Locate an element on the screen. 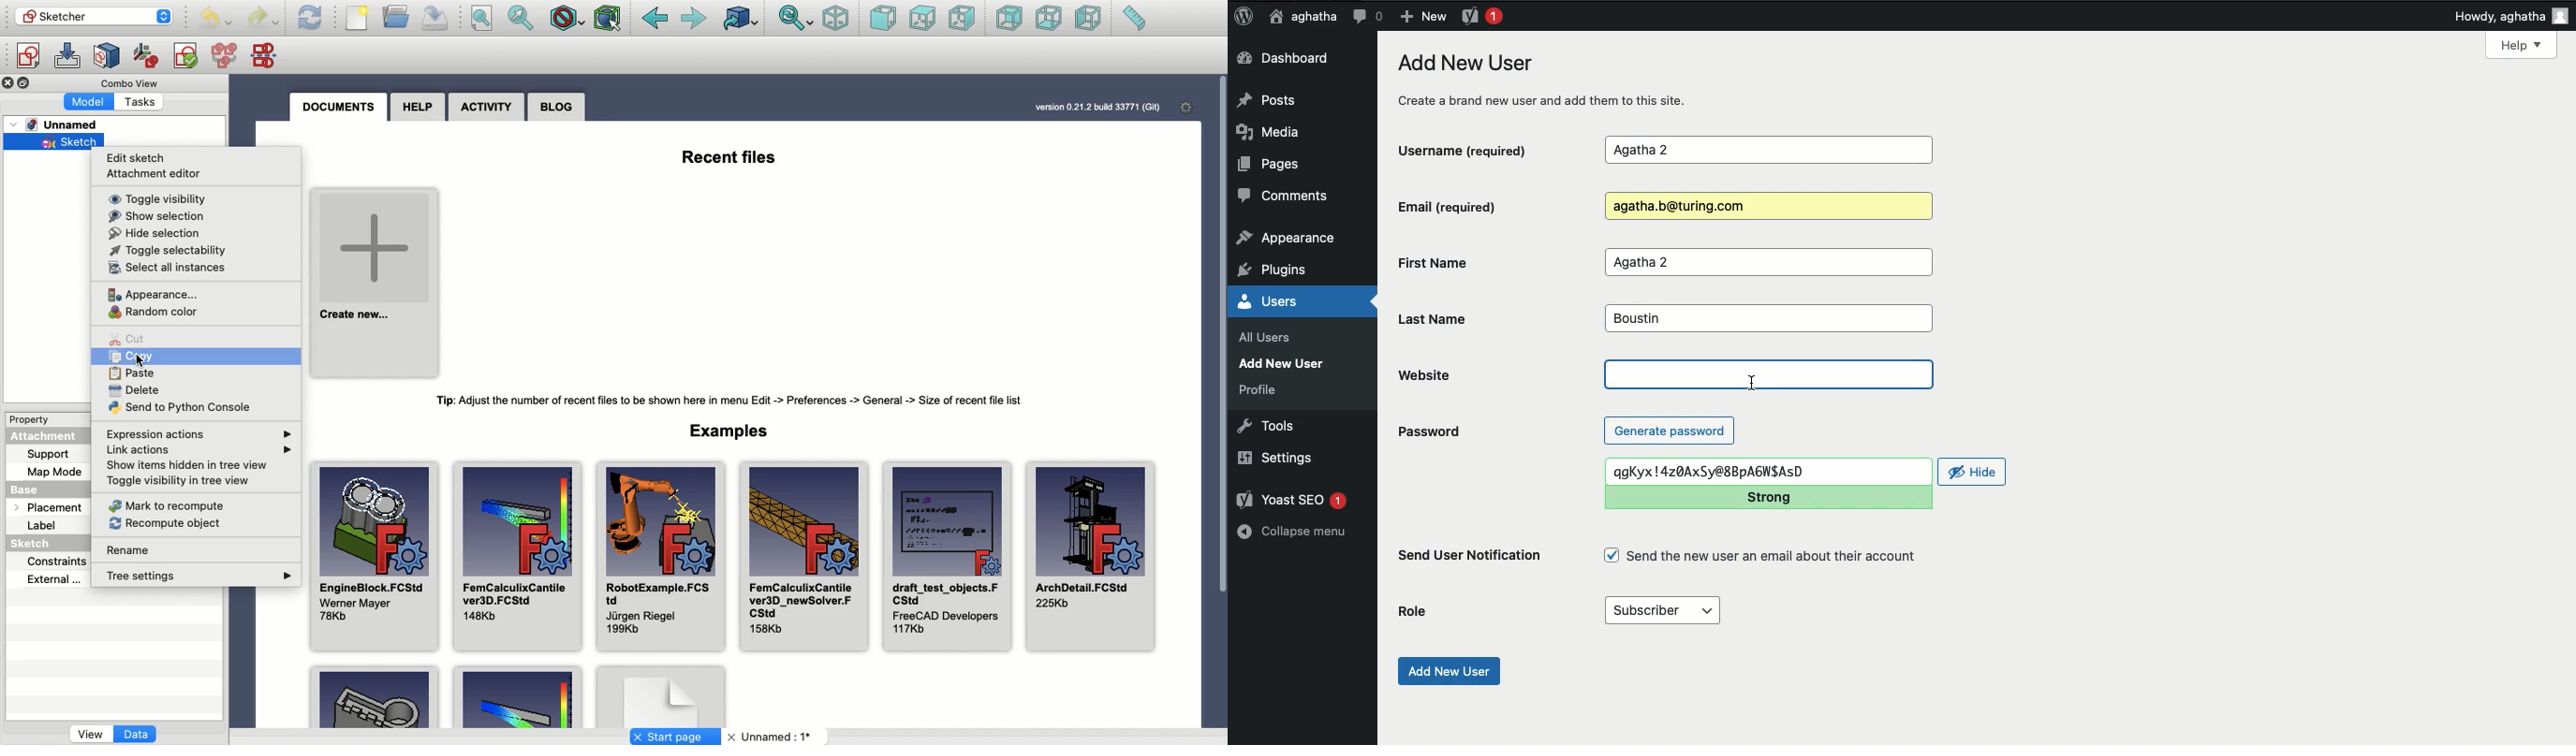  Property is located at coordinates (32, 419).